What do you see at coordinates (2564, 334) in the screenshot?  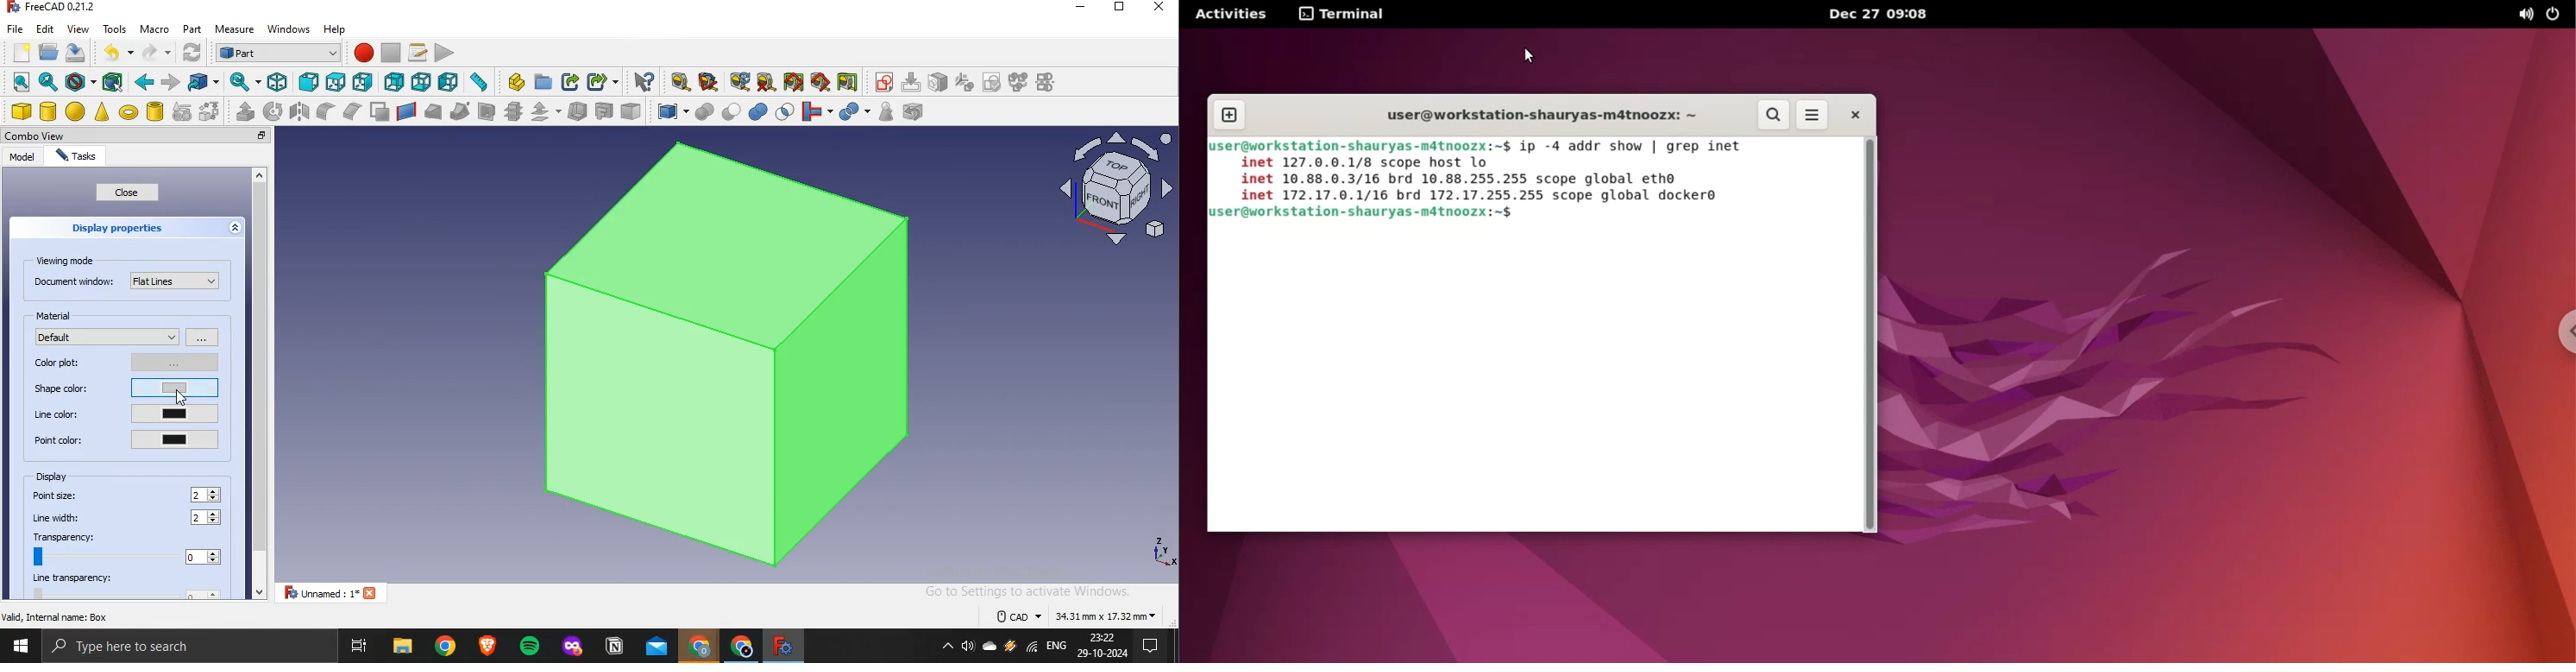 I see `chrome options` at bounding box center [2564, 334].